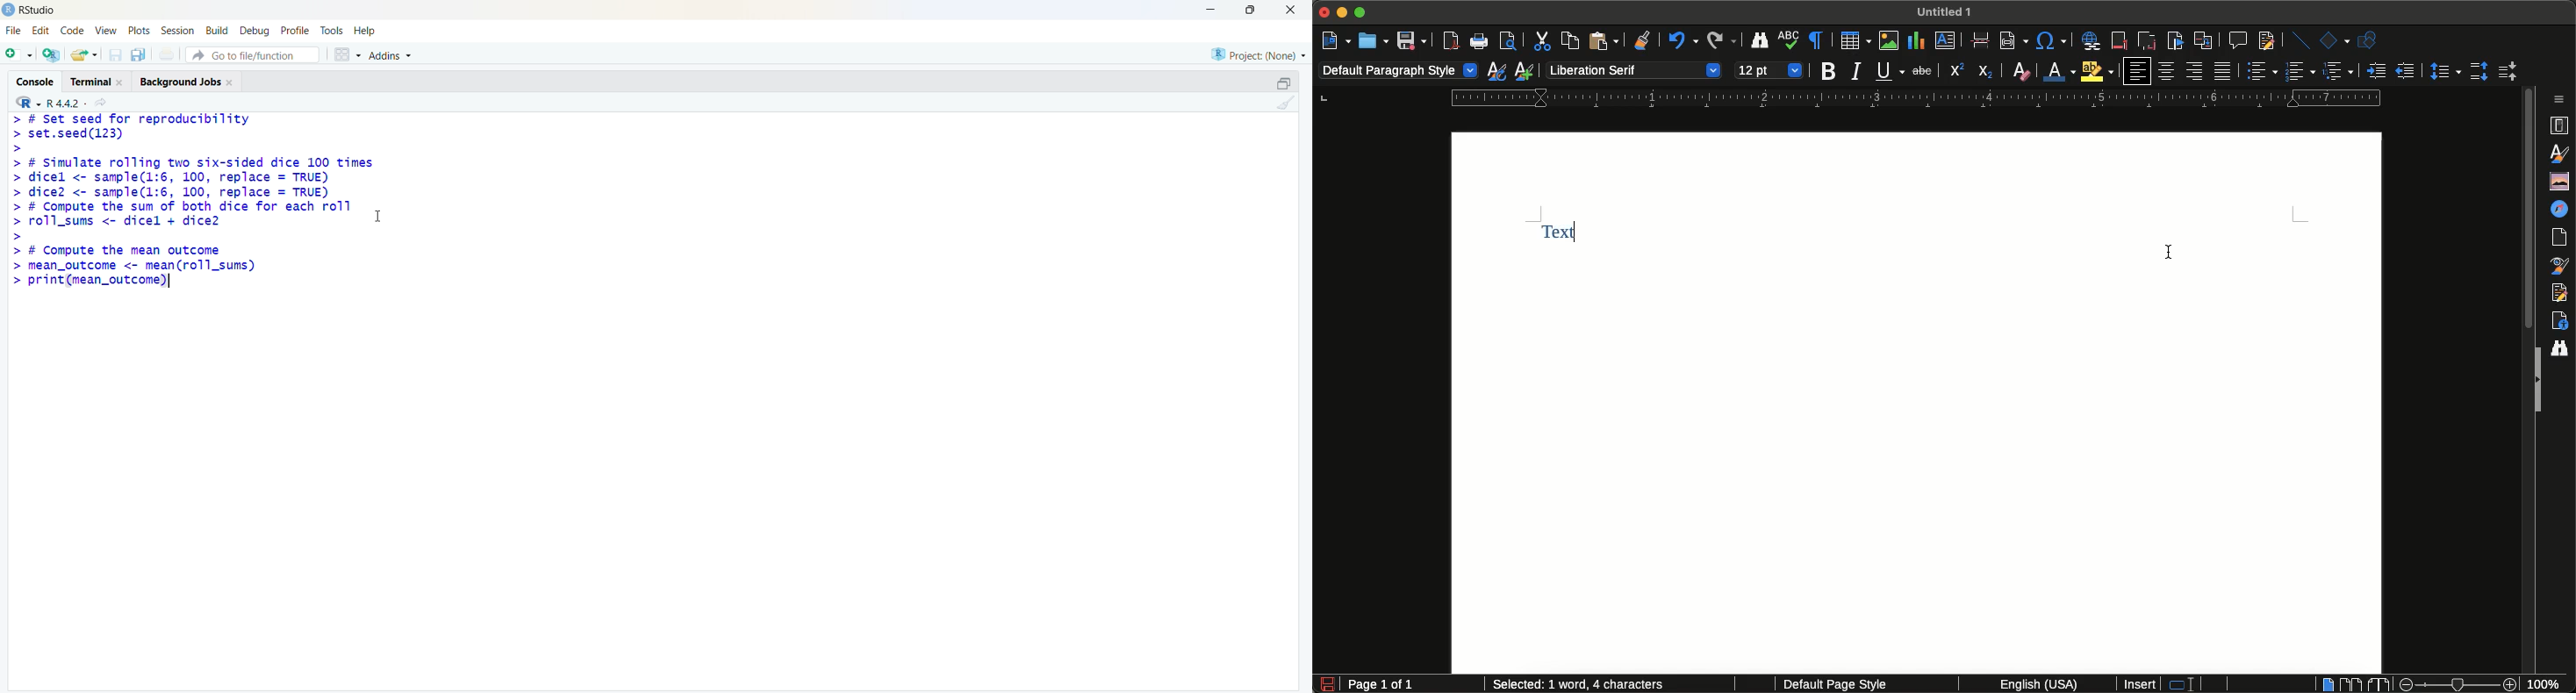 The image size is (2576, 700). Describe the element at coordinates (2189, 685) in the screenshot. I see `Standard selection` at that location.